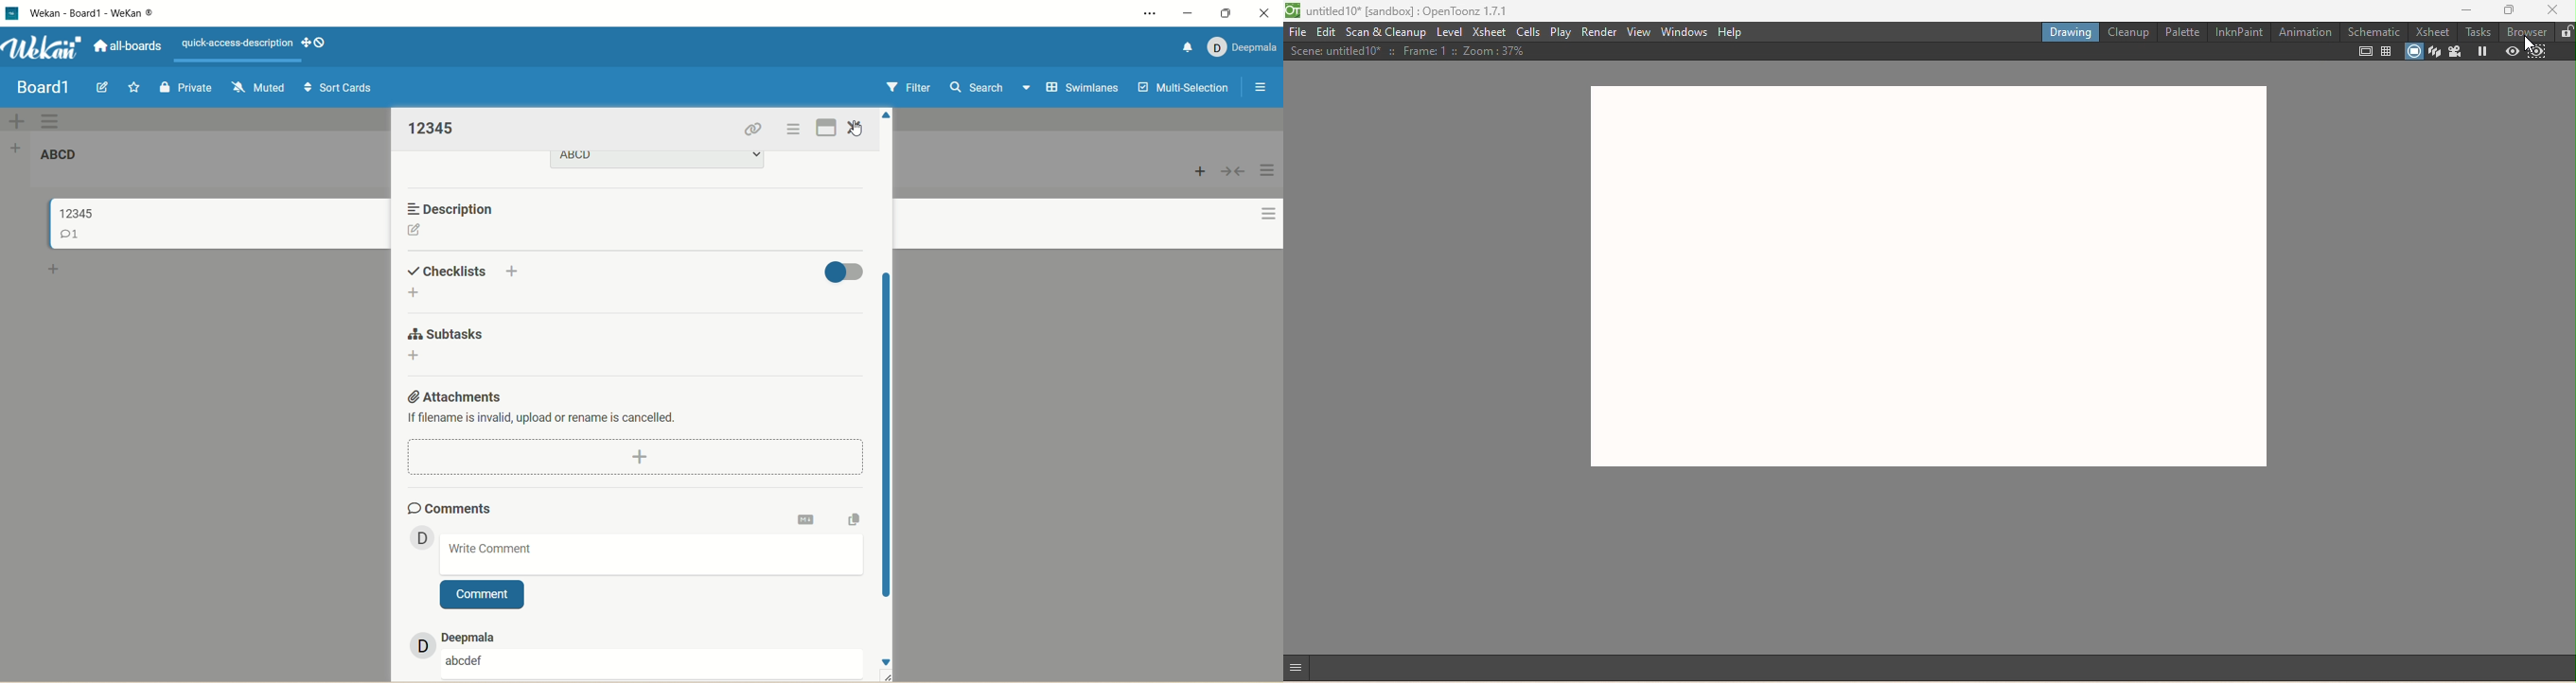  I want to click on collapse, so click(1232, 172).